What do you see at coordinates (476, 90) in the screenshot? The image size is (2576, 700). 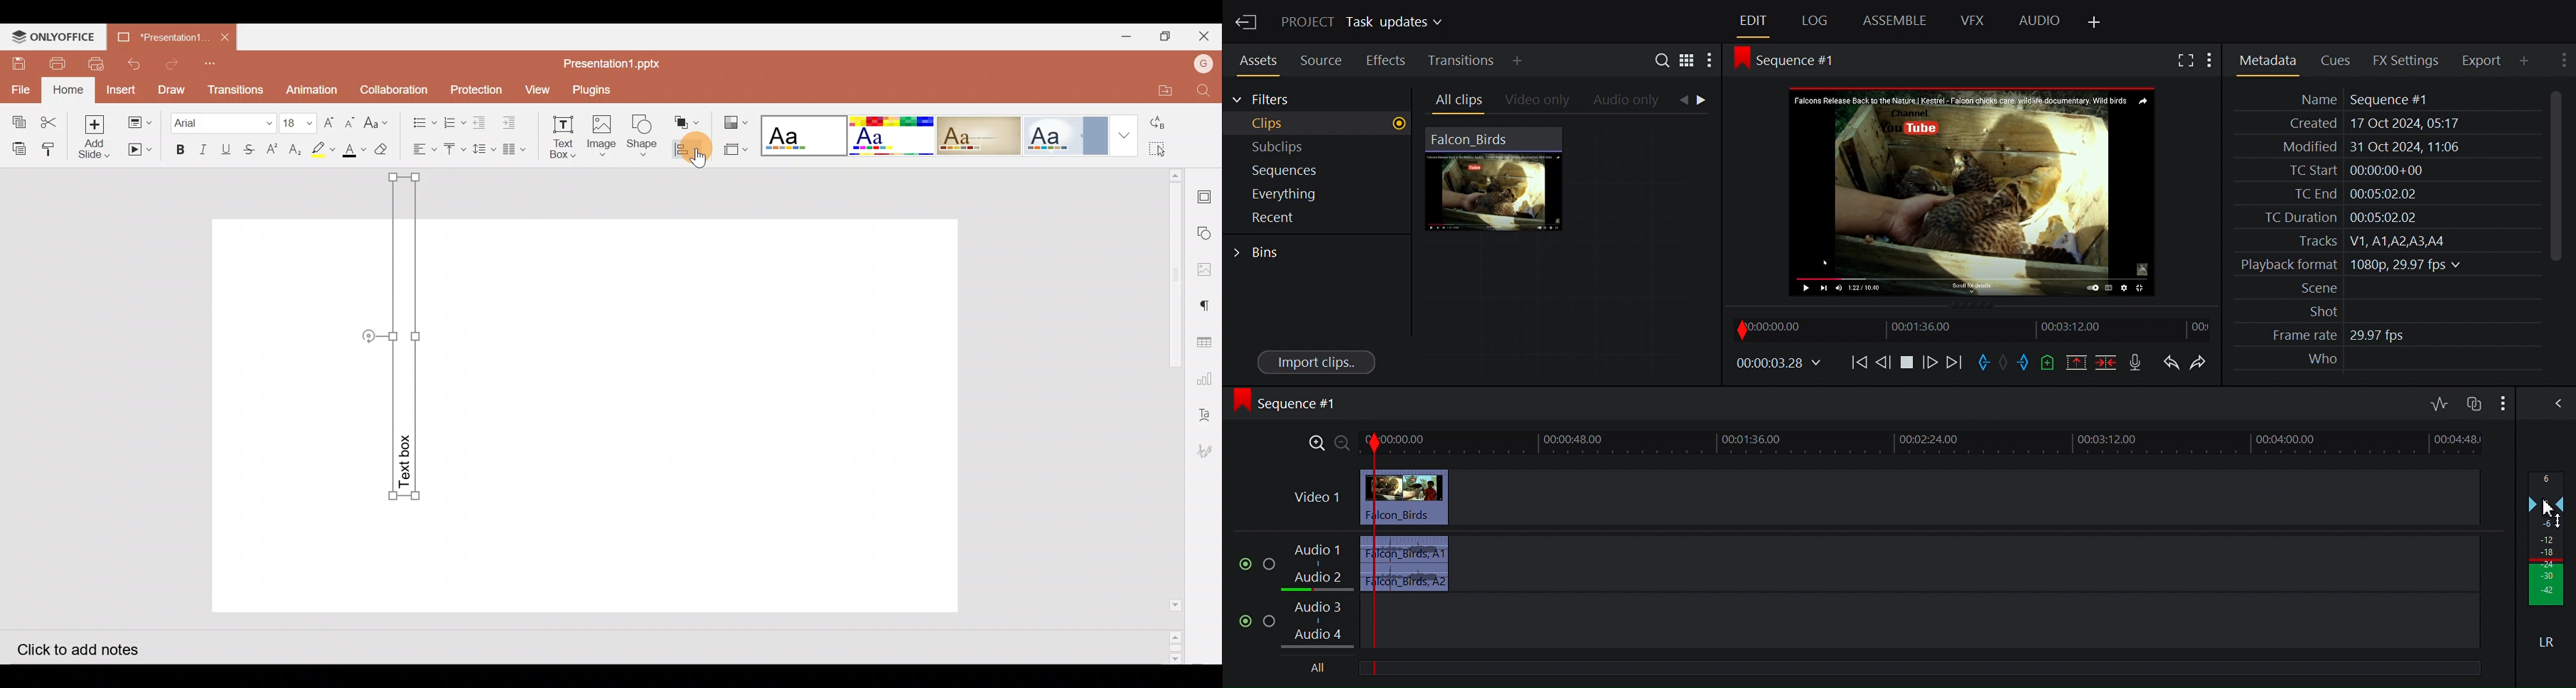 I see `Protection` at bounding box center [476, 90].